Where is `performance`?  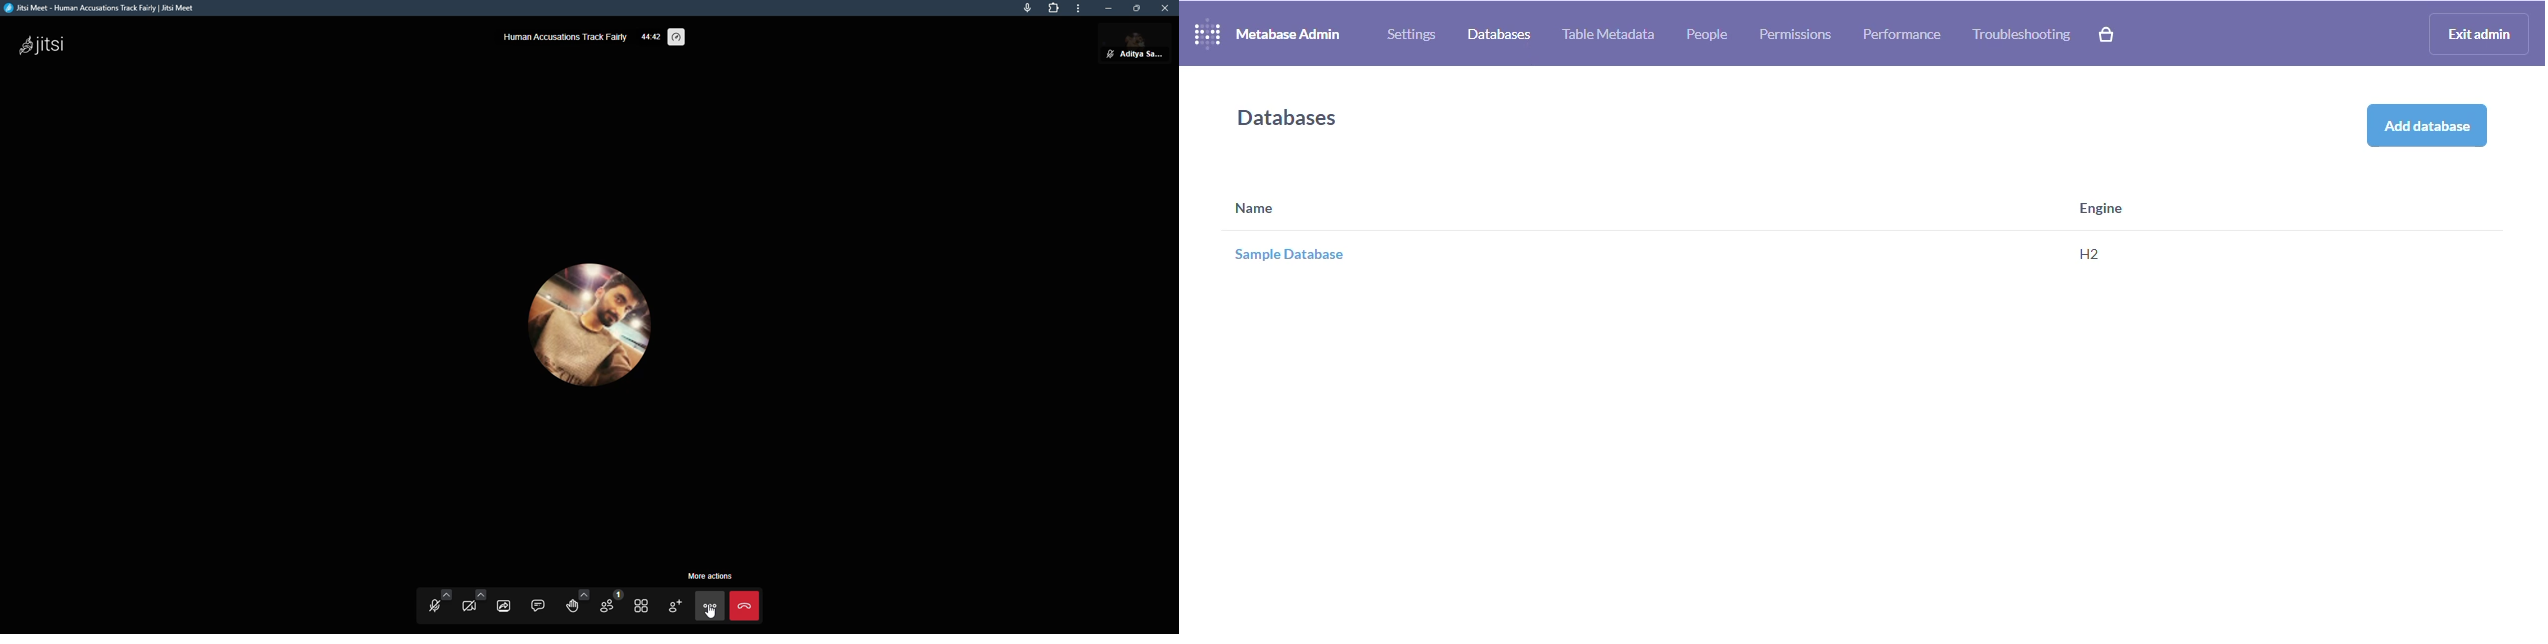
performance is located at coordinates (1901, 34).